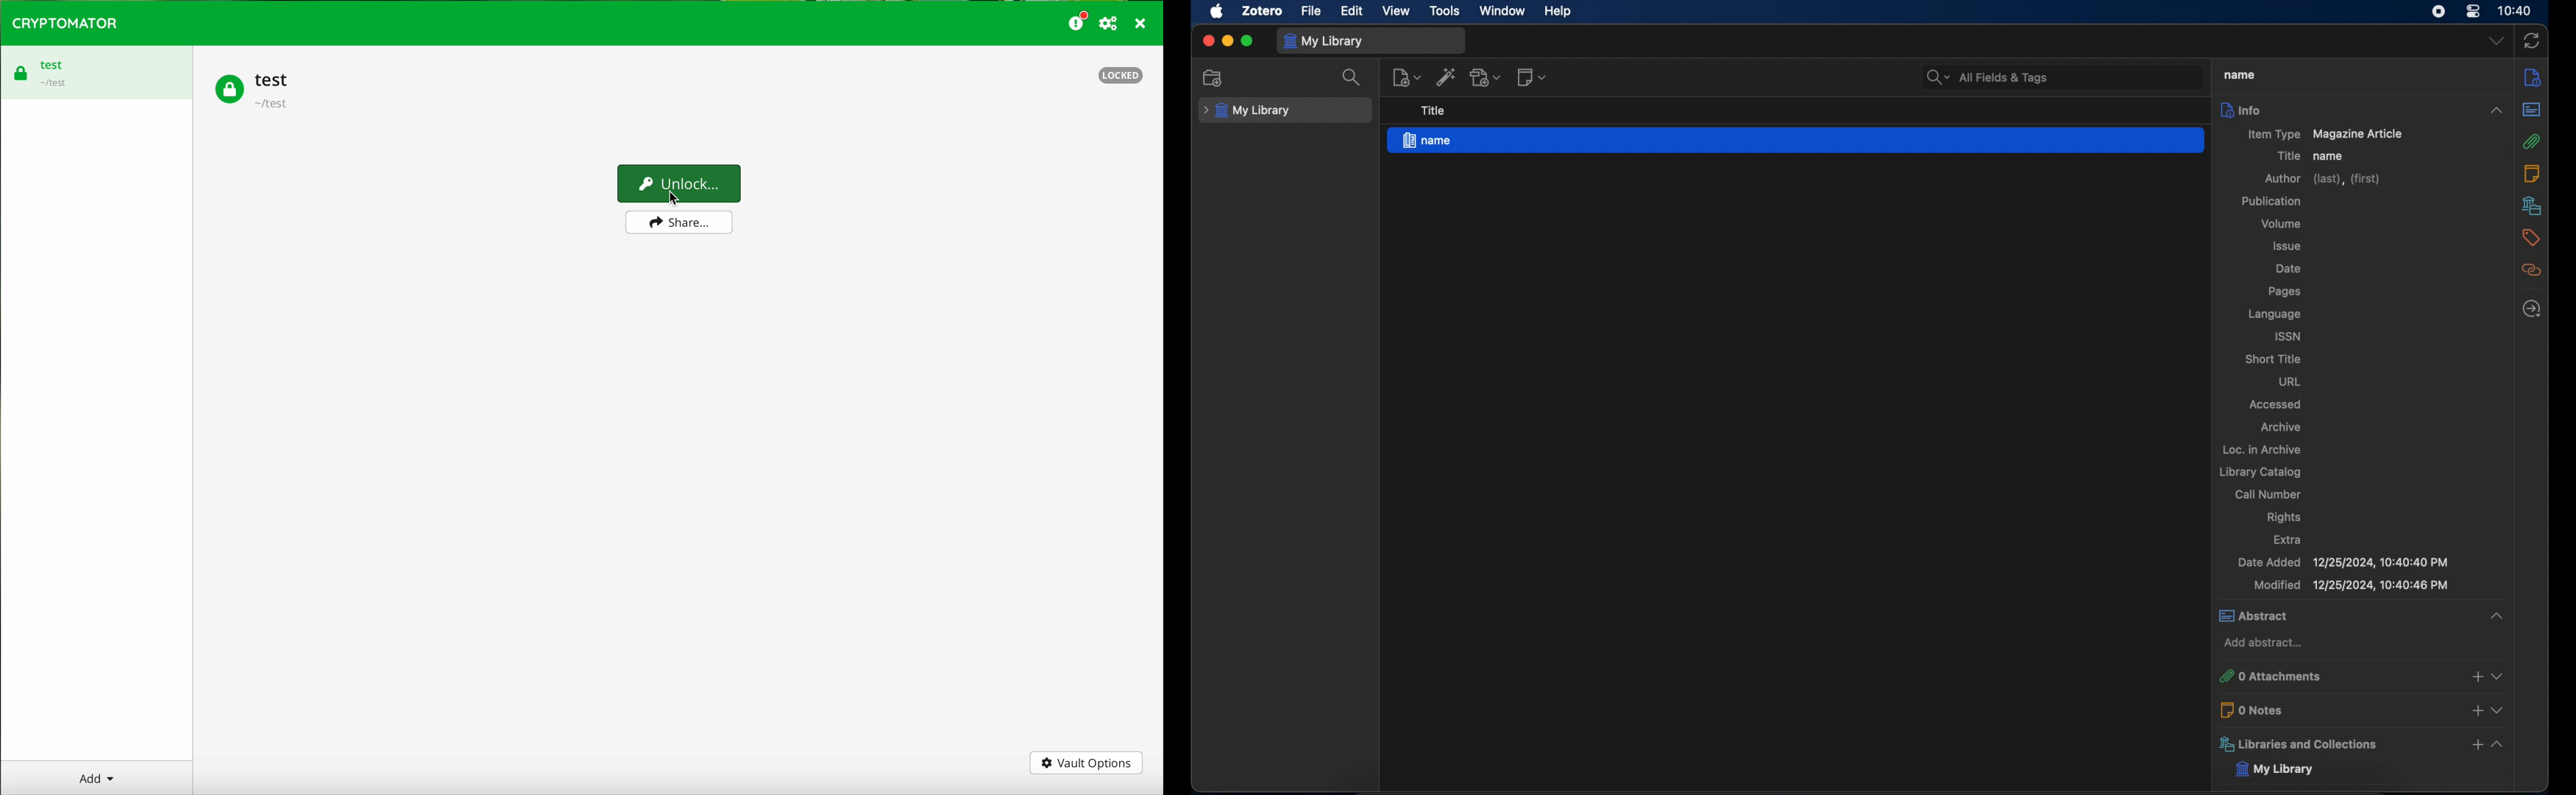 This screenshot has width=2576, height=812. Describe the element at coordinates (2532, 142) in the screenshot. I see `attachments` at that location.